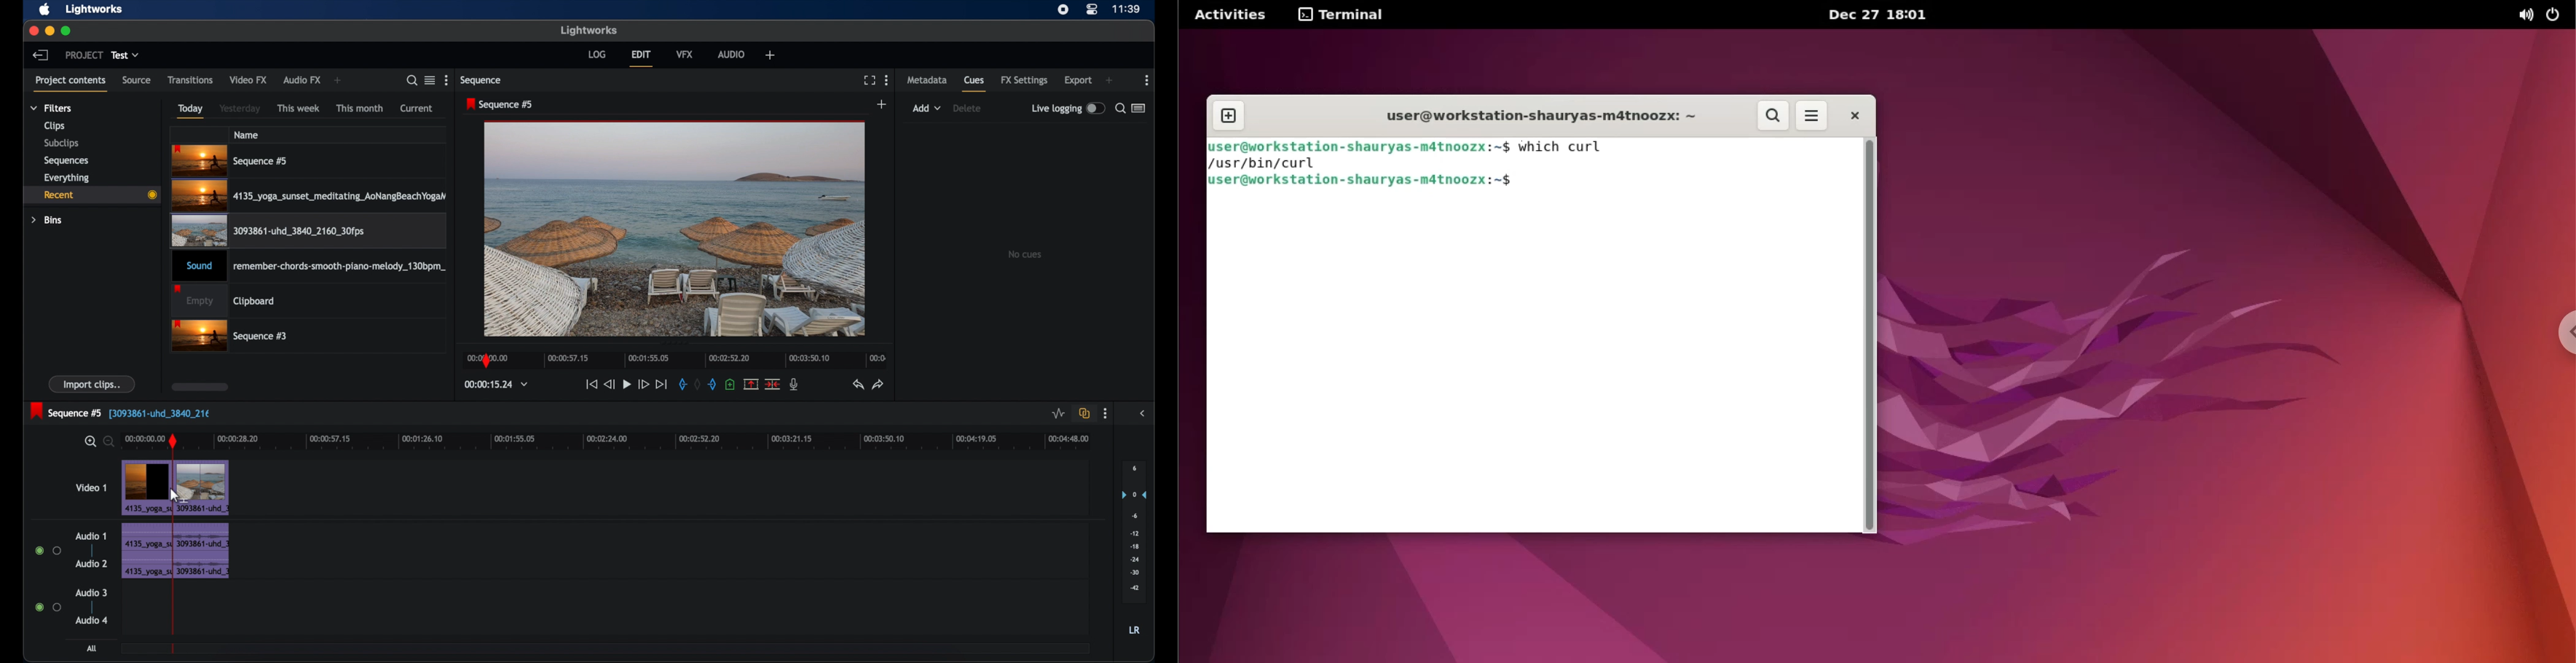 The image size is (2576, 672). What do you see at coordinates (1135, 630) in the screenshot?
I see `LR` at bounding box center [1135, 630].